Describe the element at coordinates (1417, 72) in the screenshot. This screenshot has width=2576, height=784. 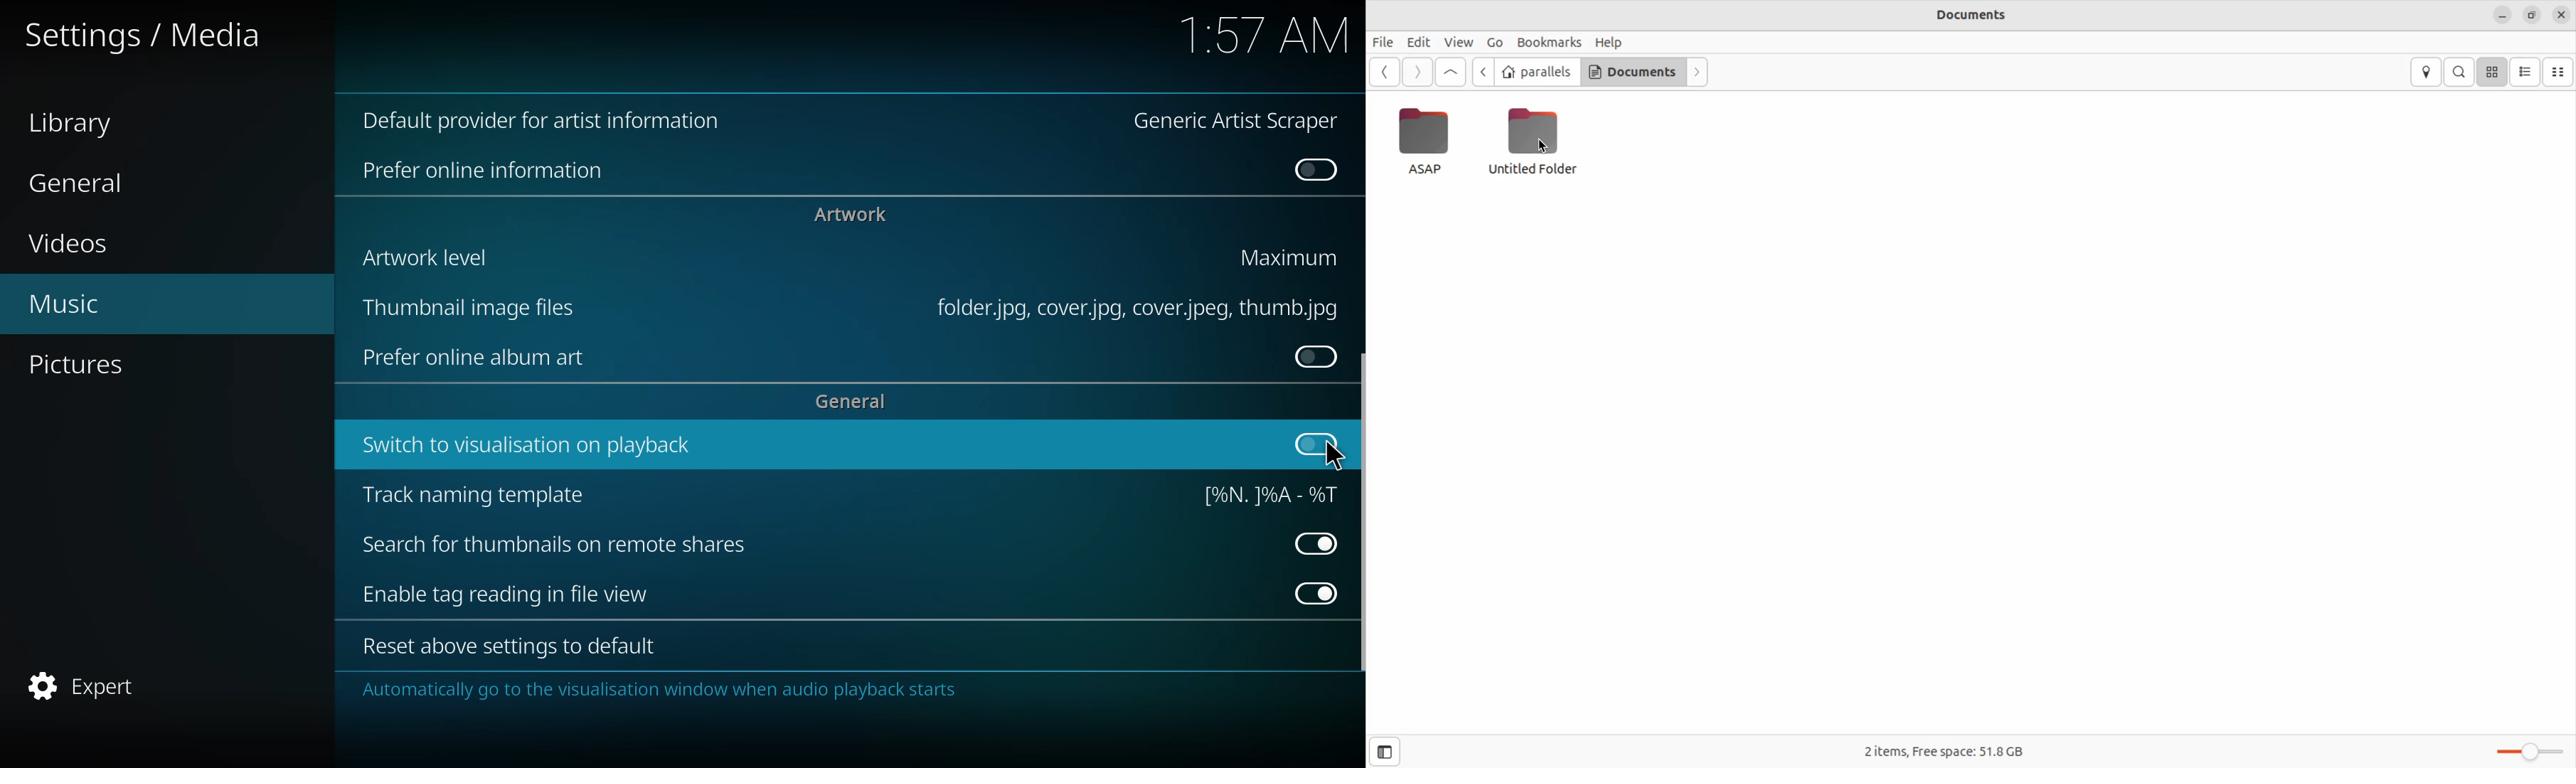
I see `forward` at that location.